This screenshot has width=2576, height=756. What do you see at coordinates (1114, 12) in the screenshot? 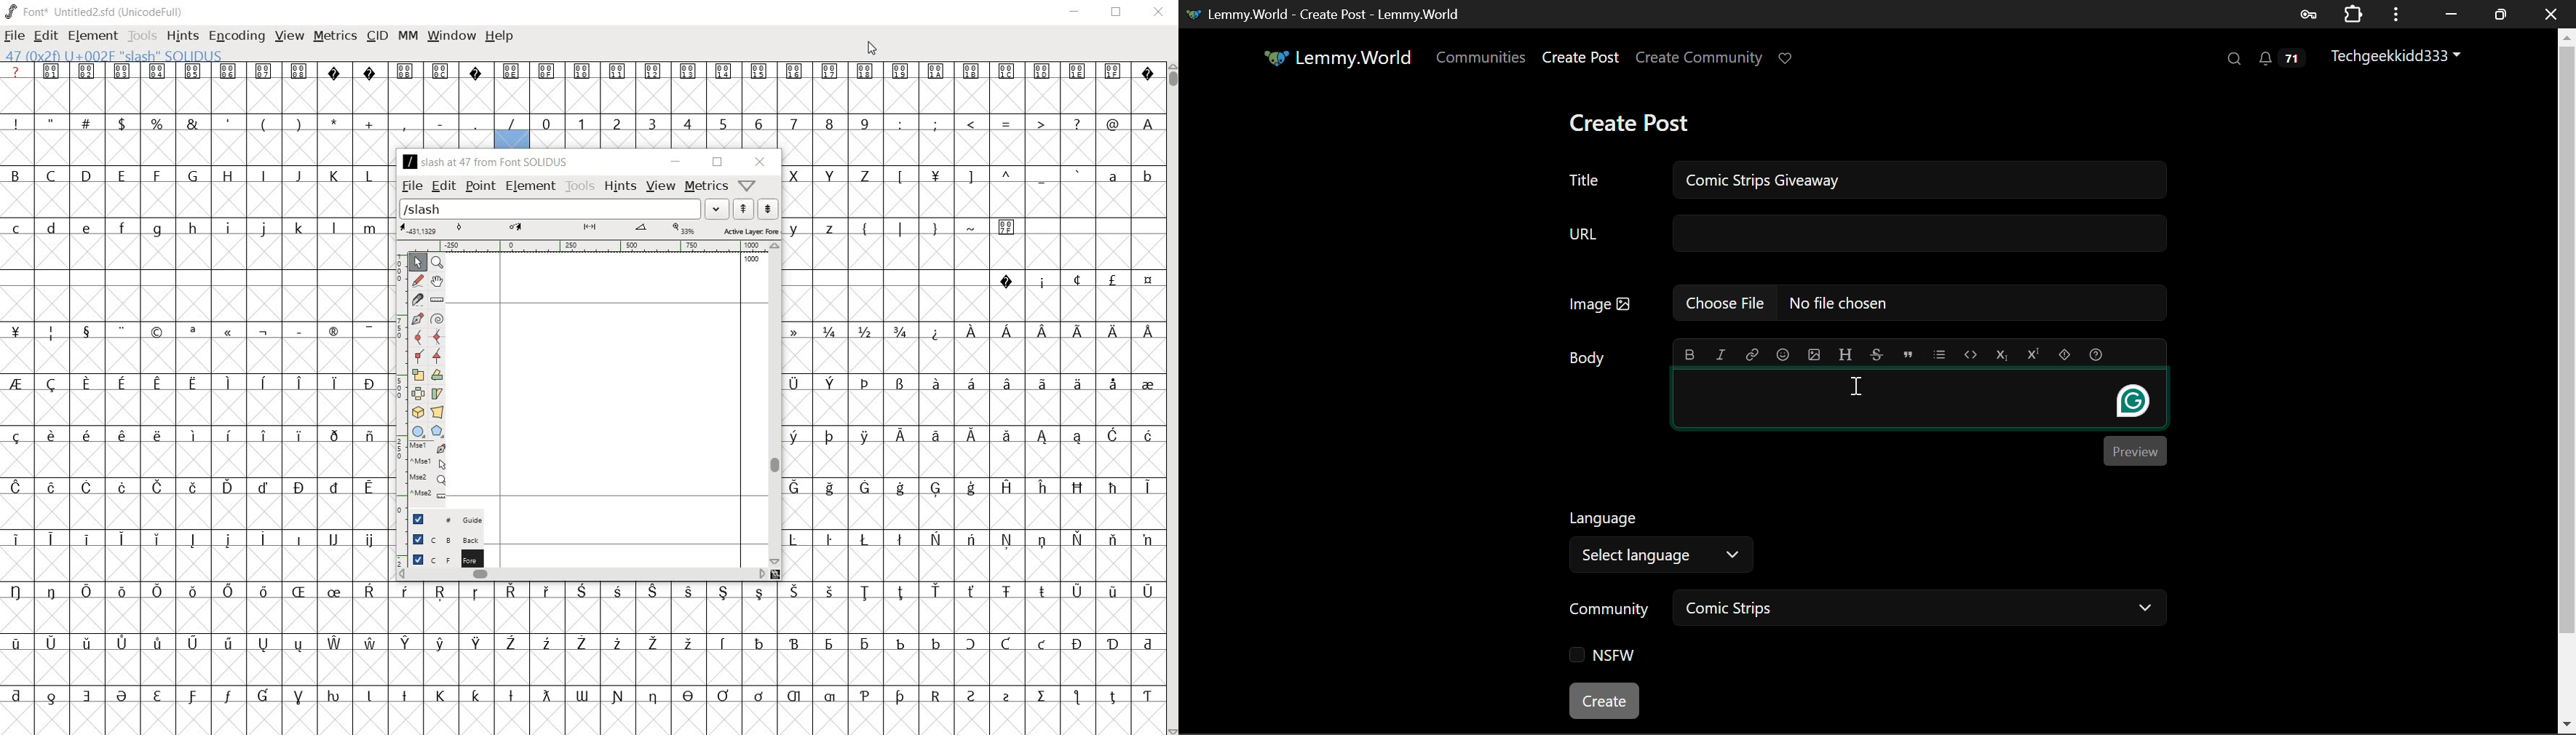
I see `RESTORE` at bounding box center [1114, 12].